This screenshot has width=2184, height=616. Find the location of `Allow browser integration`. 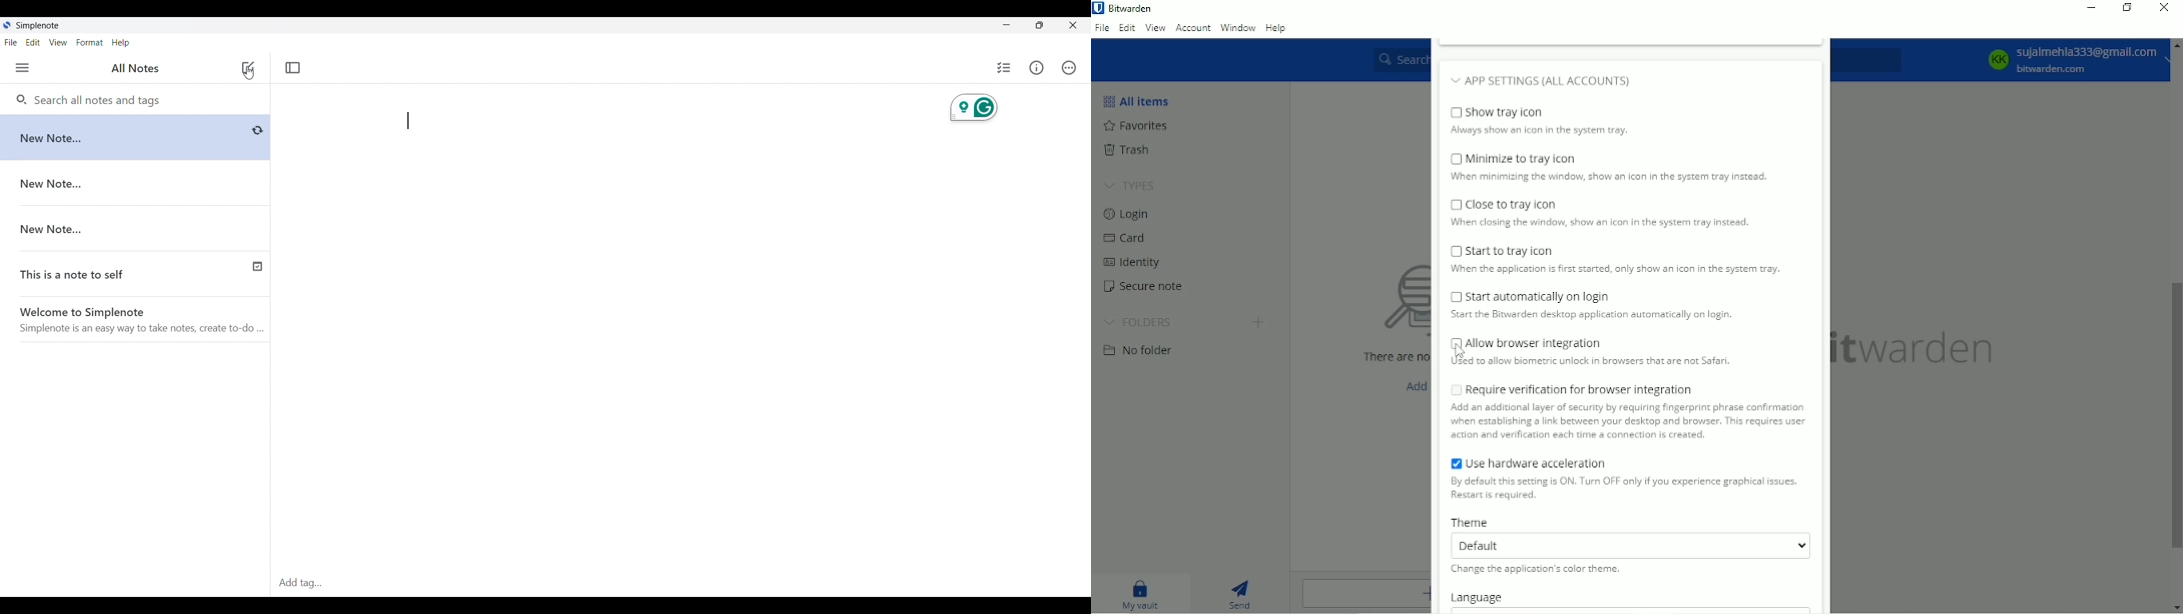

Allow browser integration is located at coordinates (1524, 342).